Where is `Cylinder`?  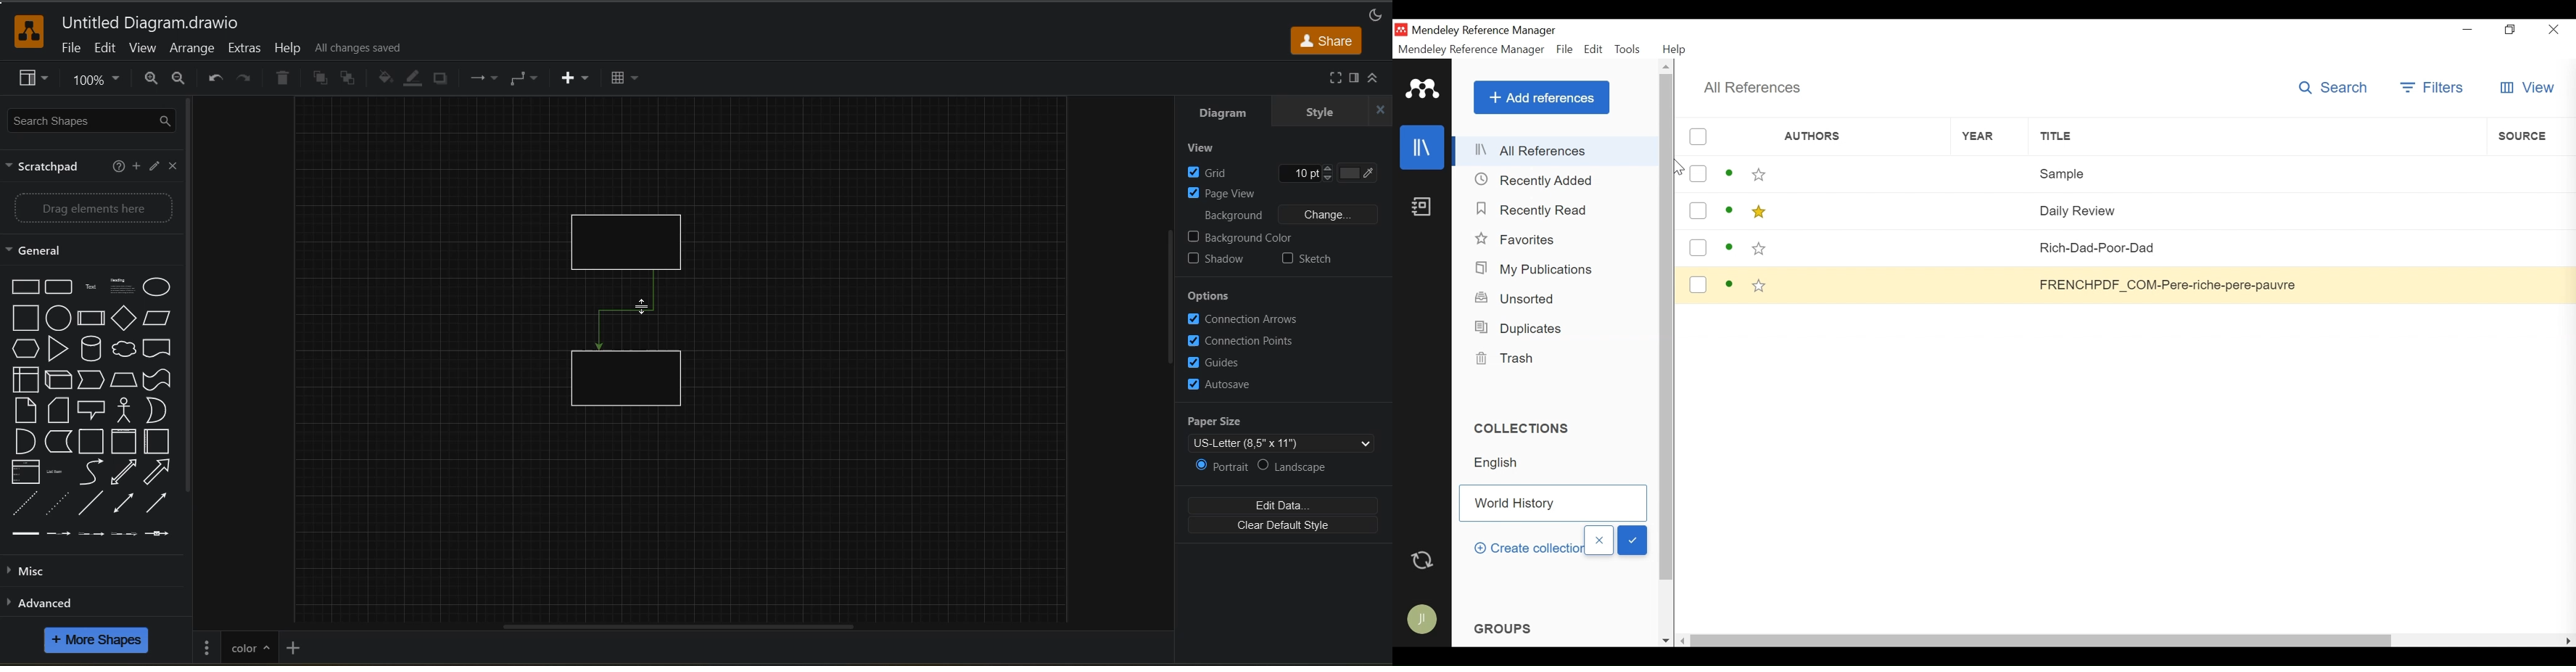
Cylinder is located at coordinates (91, 349).